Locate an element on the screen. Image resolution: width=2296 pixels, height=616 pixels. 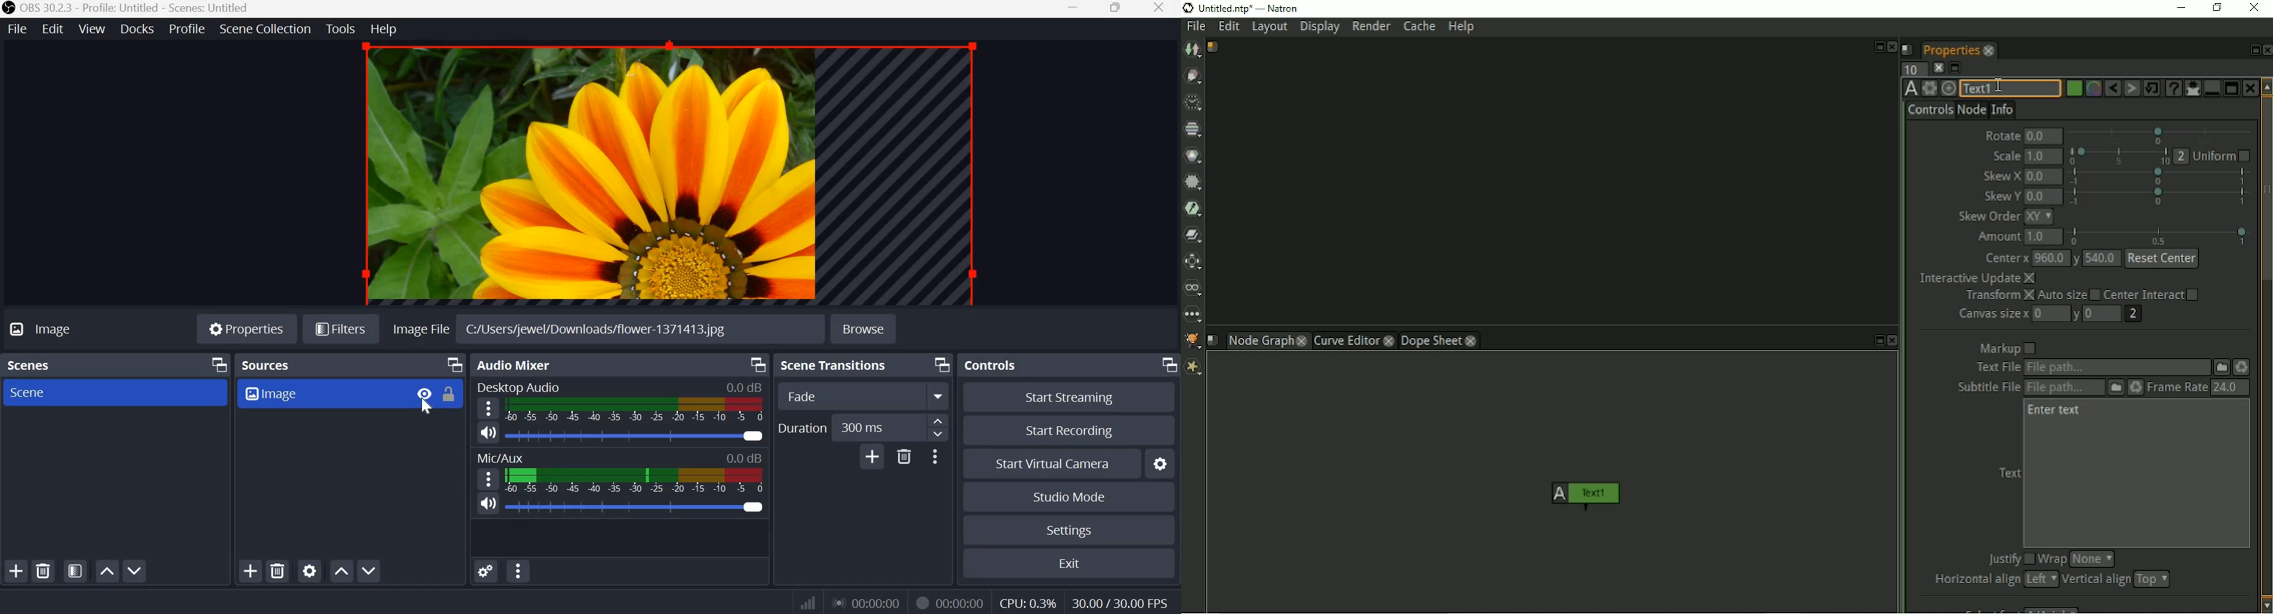
Edit is located at coordinates (53, 27).